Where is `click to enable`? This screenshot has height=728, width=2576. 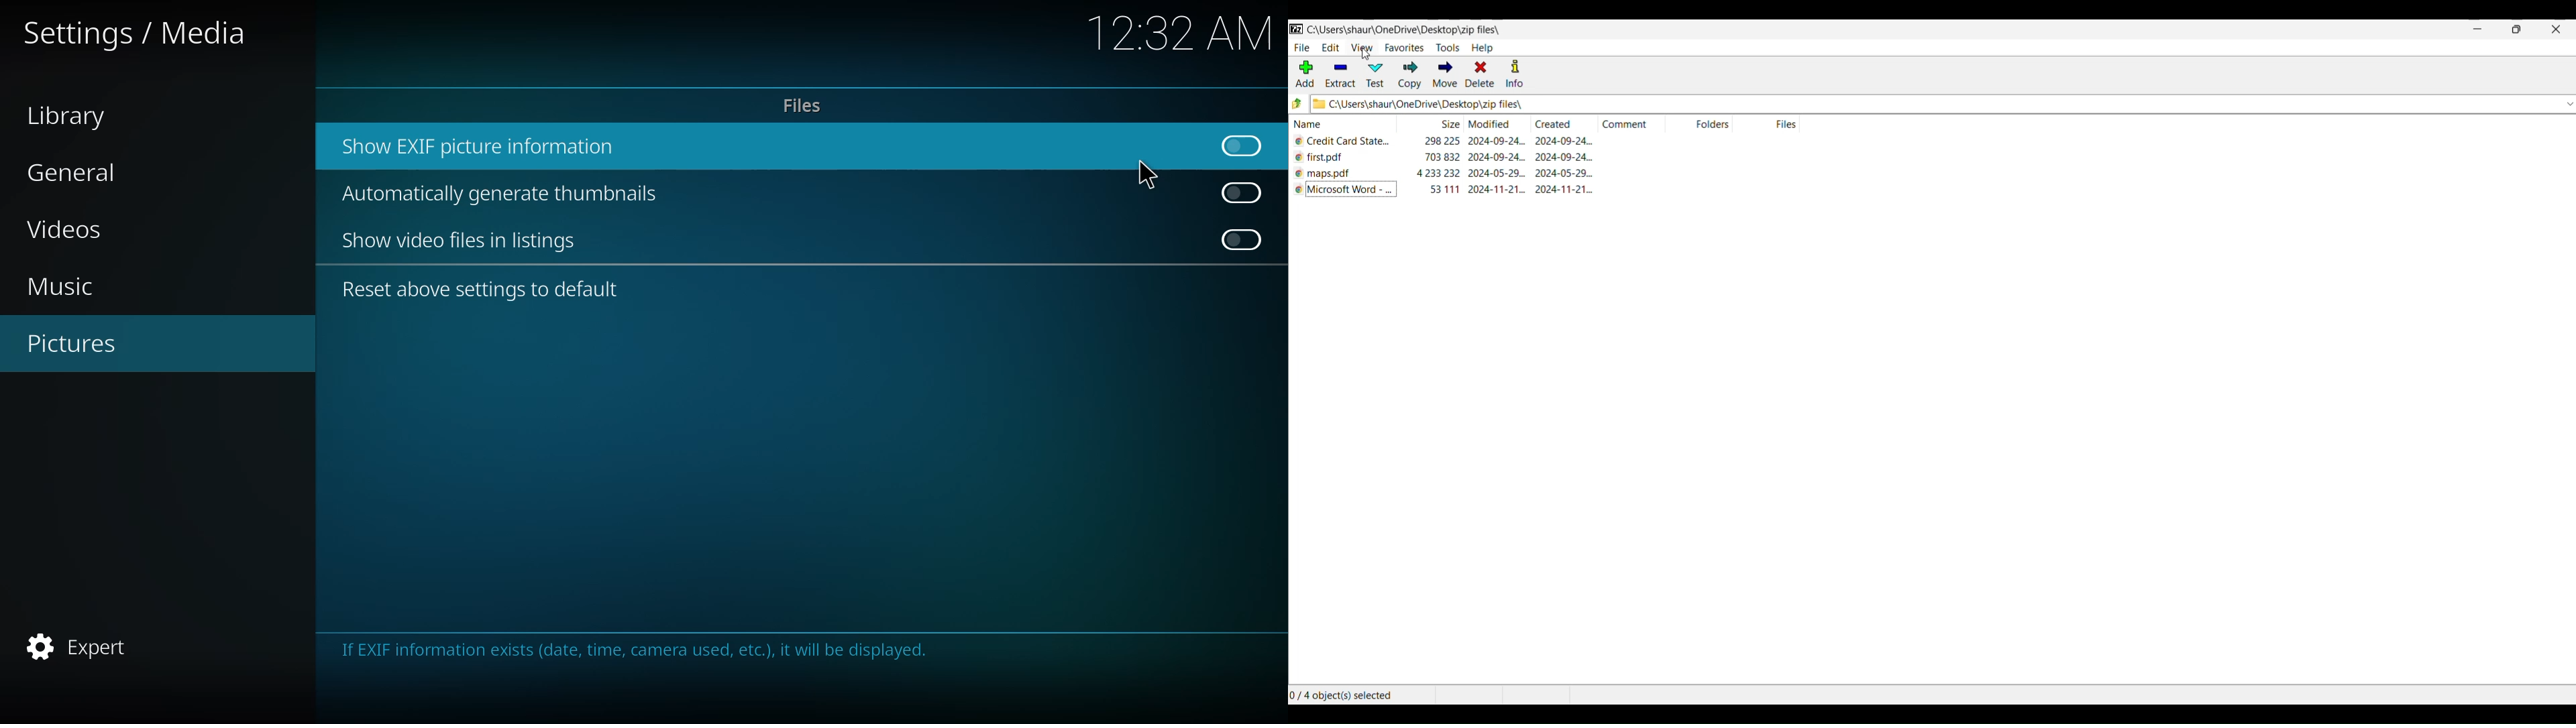
click to enable is located at coordinates (1244, 239).